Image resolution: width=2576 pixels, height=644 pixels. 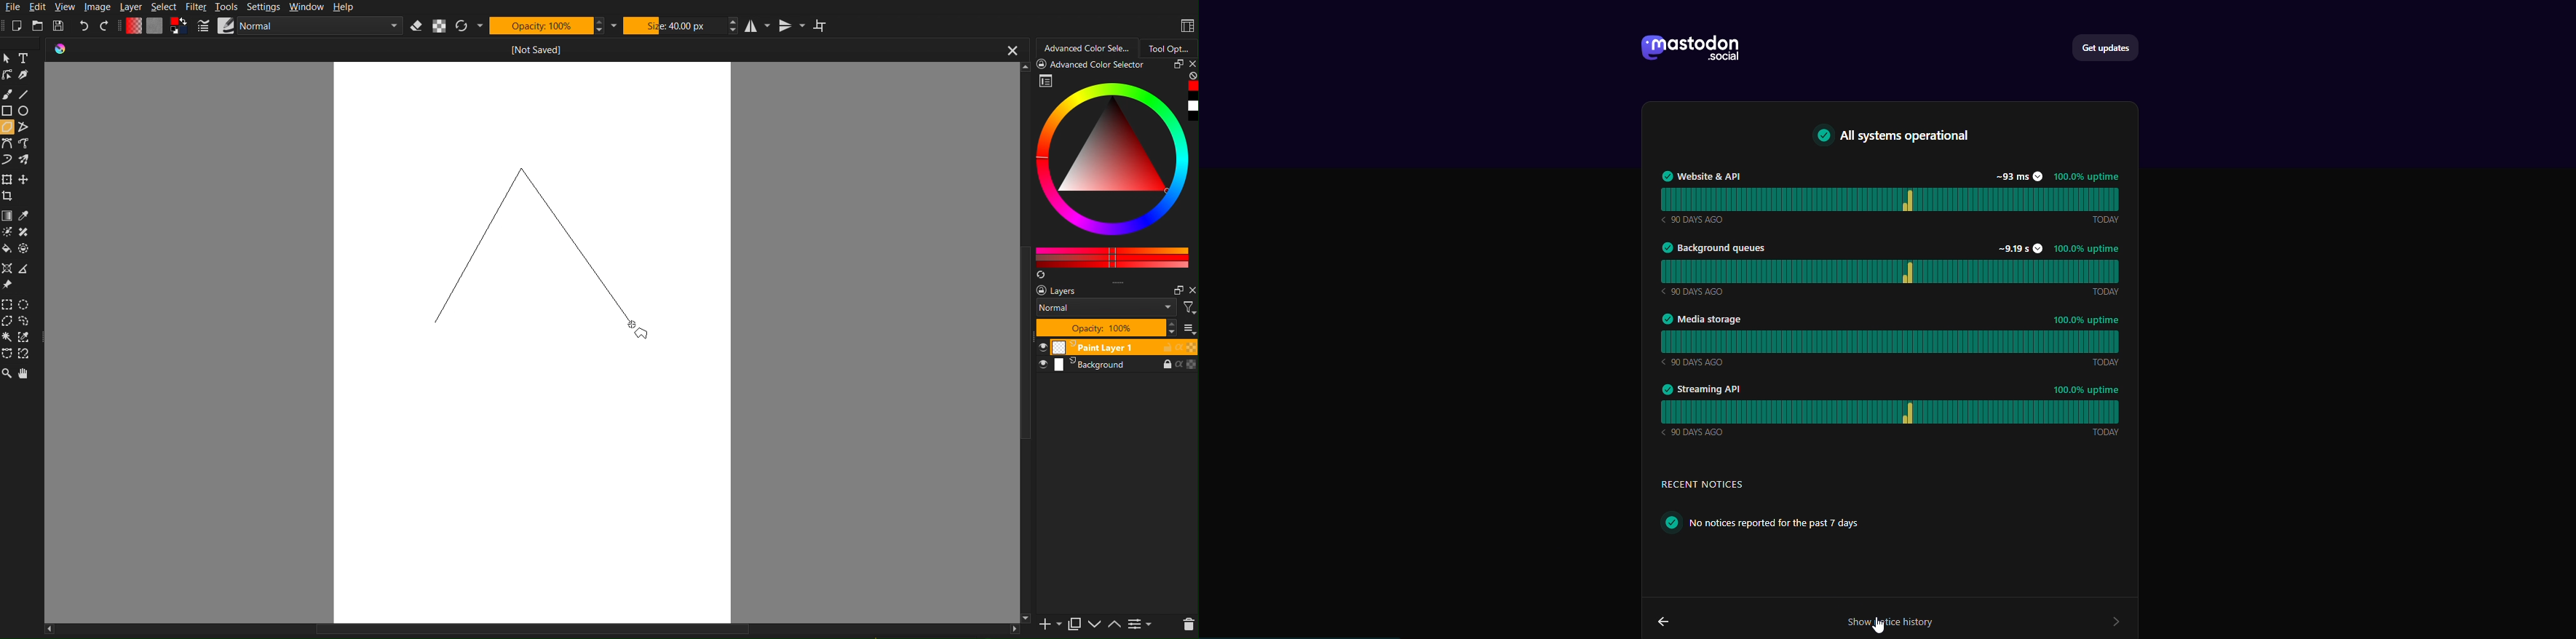 I want to click on layers, so click(x=1070, y=290).